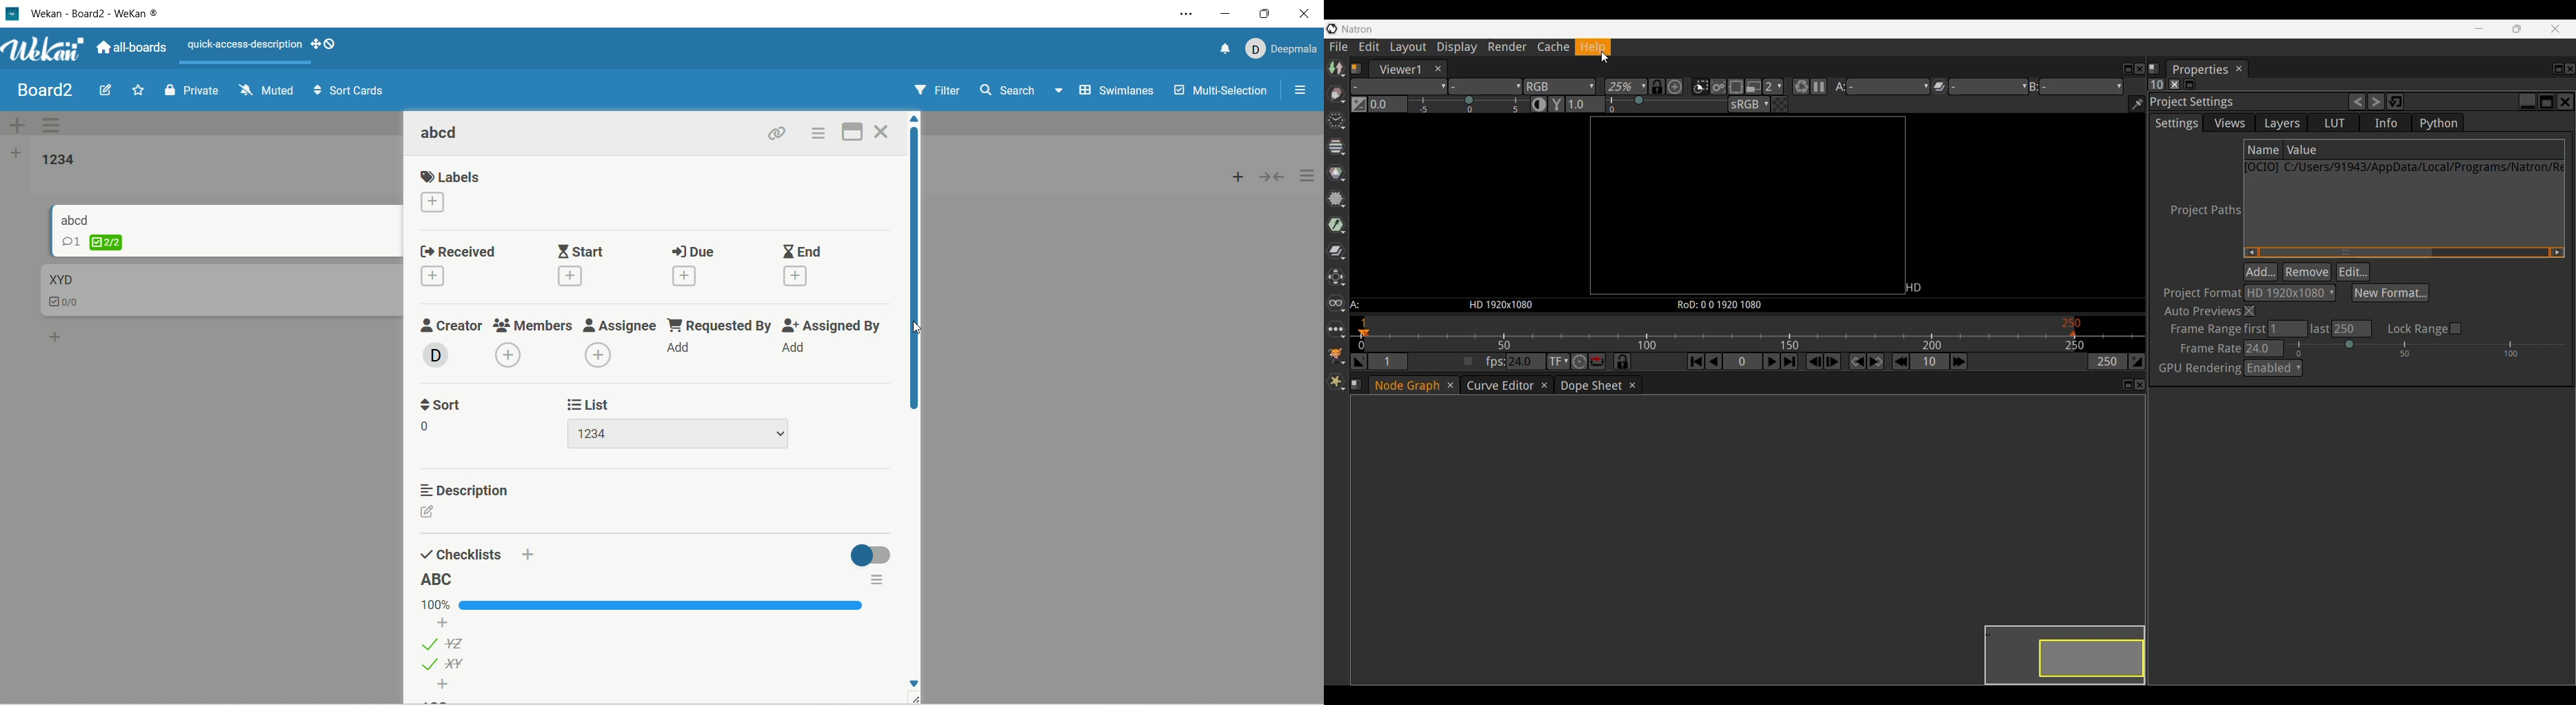  What do you see at coordinates (533, 324) in the screenshot?
I see `members` at bounding box center [533, 324].